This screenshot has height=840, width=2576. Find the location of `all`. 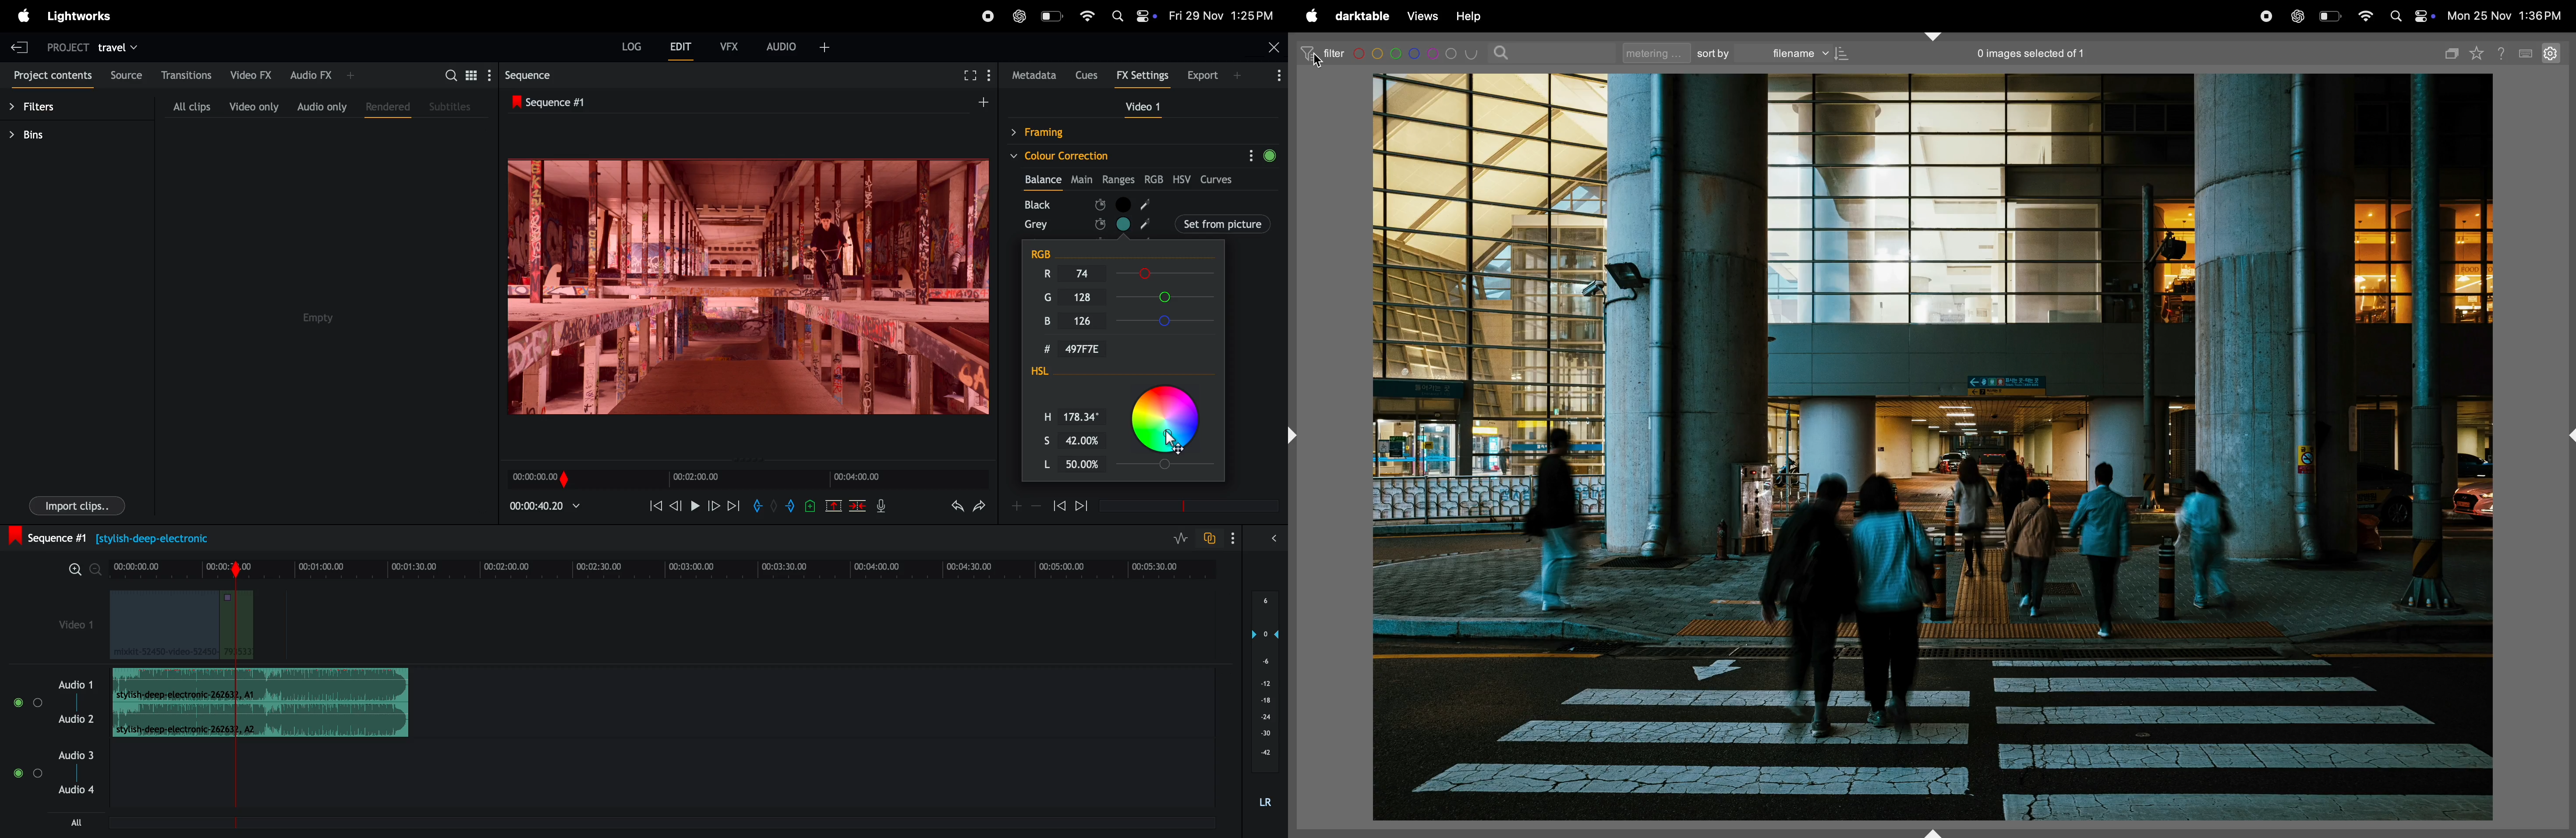

all is located at coordinates (76, 822).